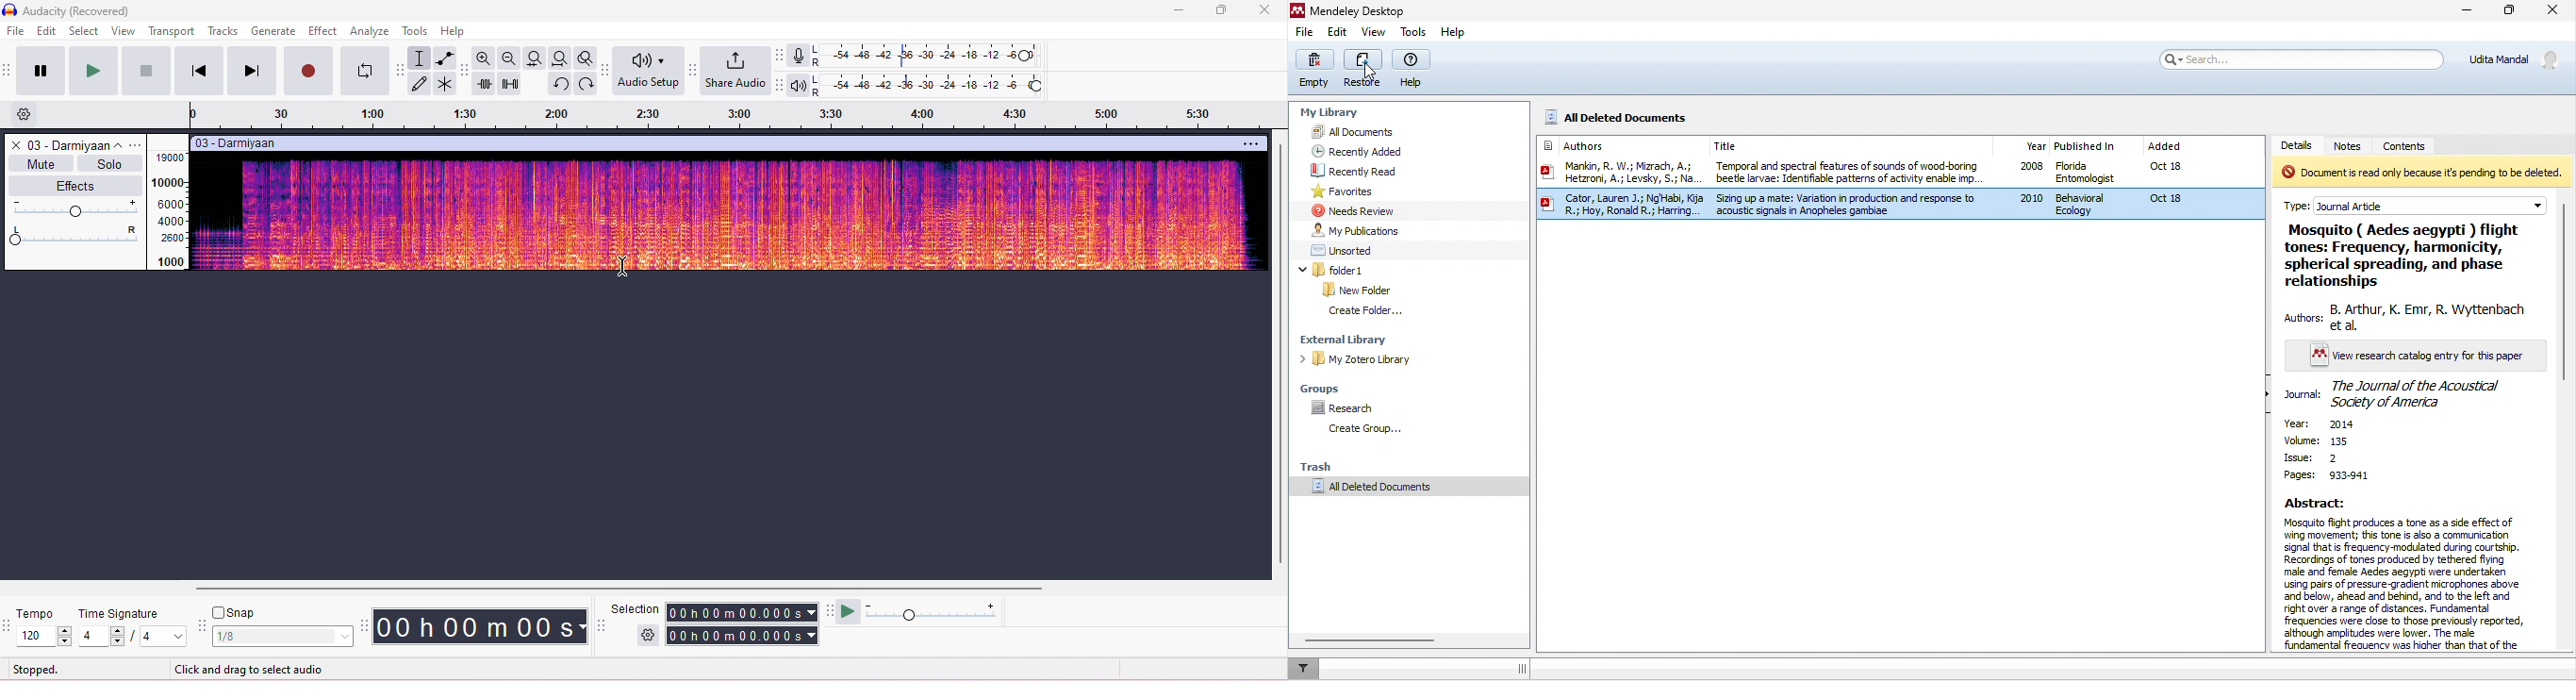  I want to click on type, so click(2424, 202).